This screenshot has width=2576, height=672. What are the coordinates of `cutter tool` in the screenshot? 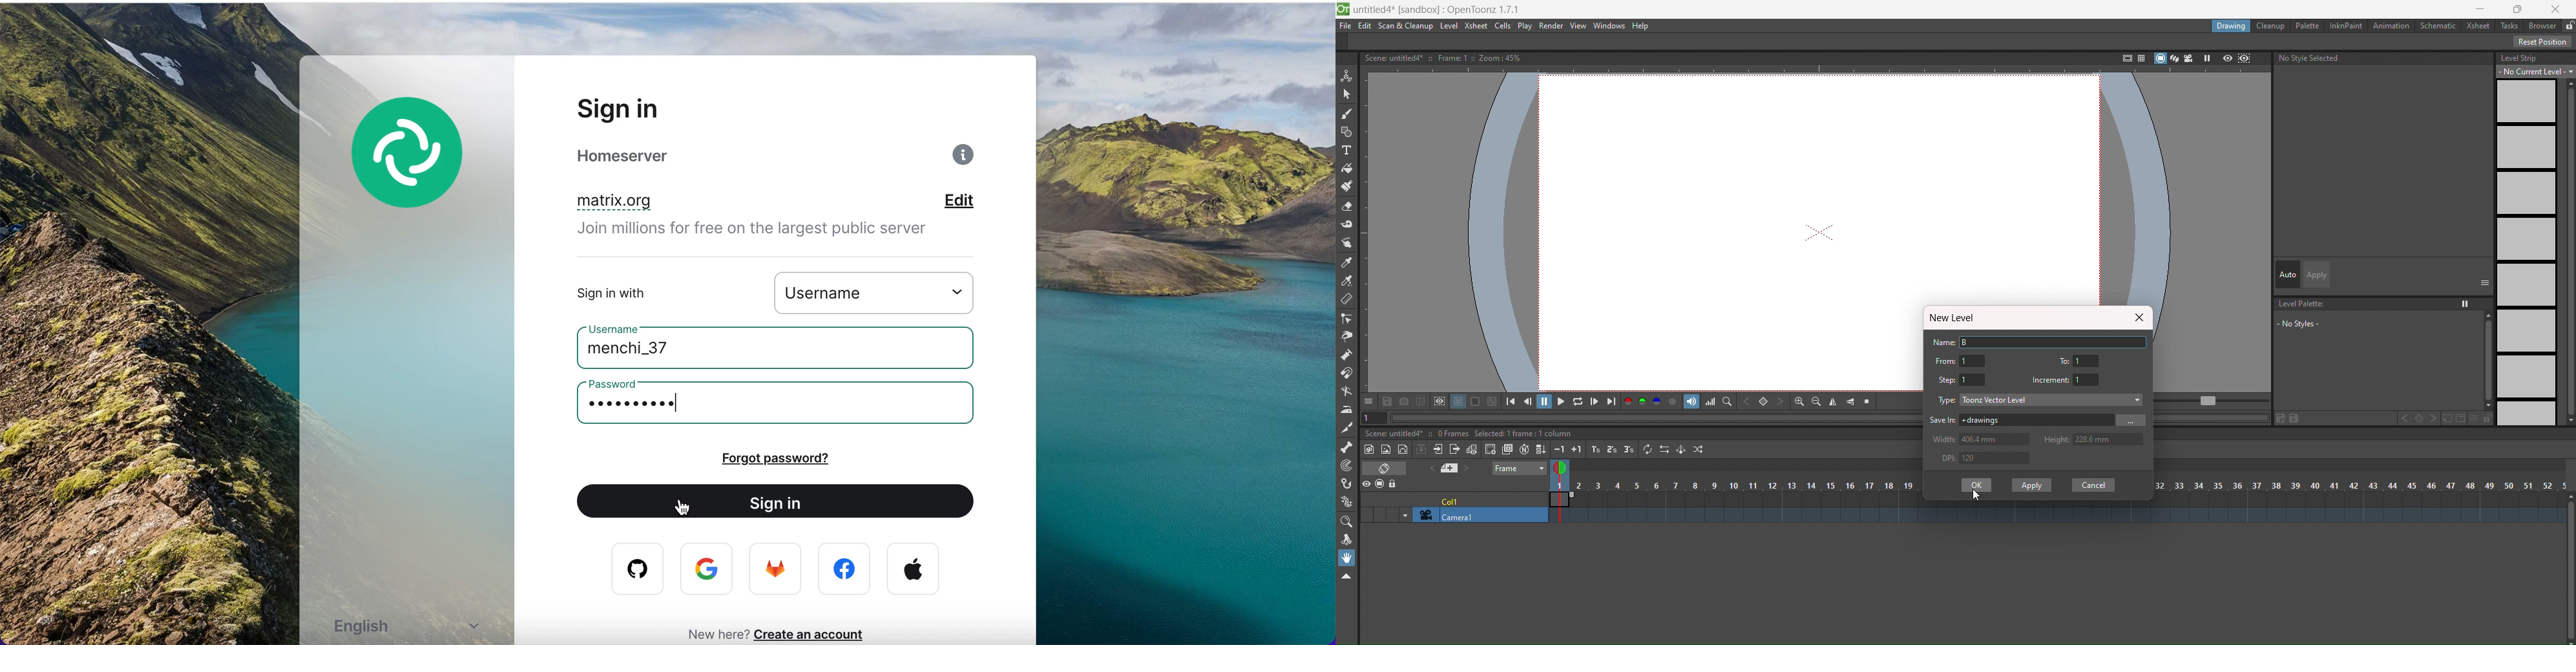 It's located at (1345, 428).